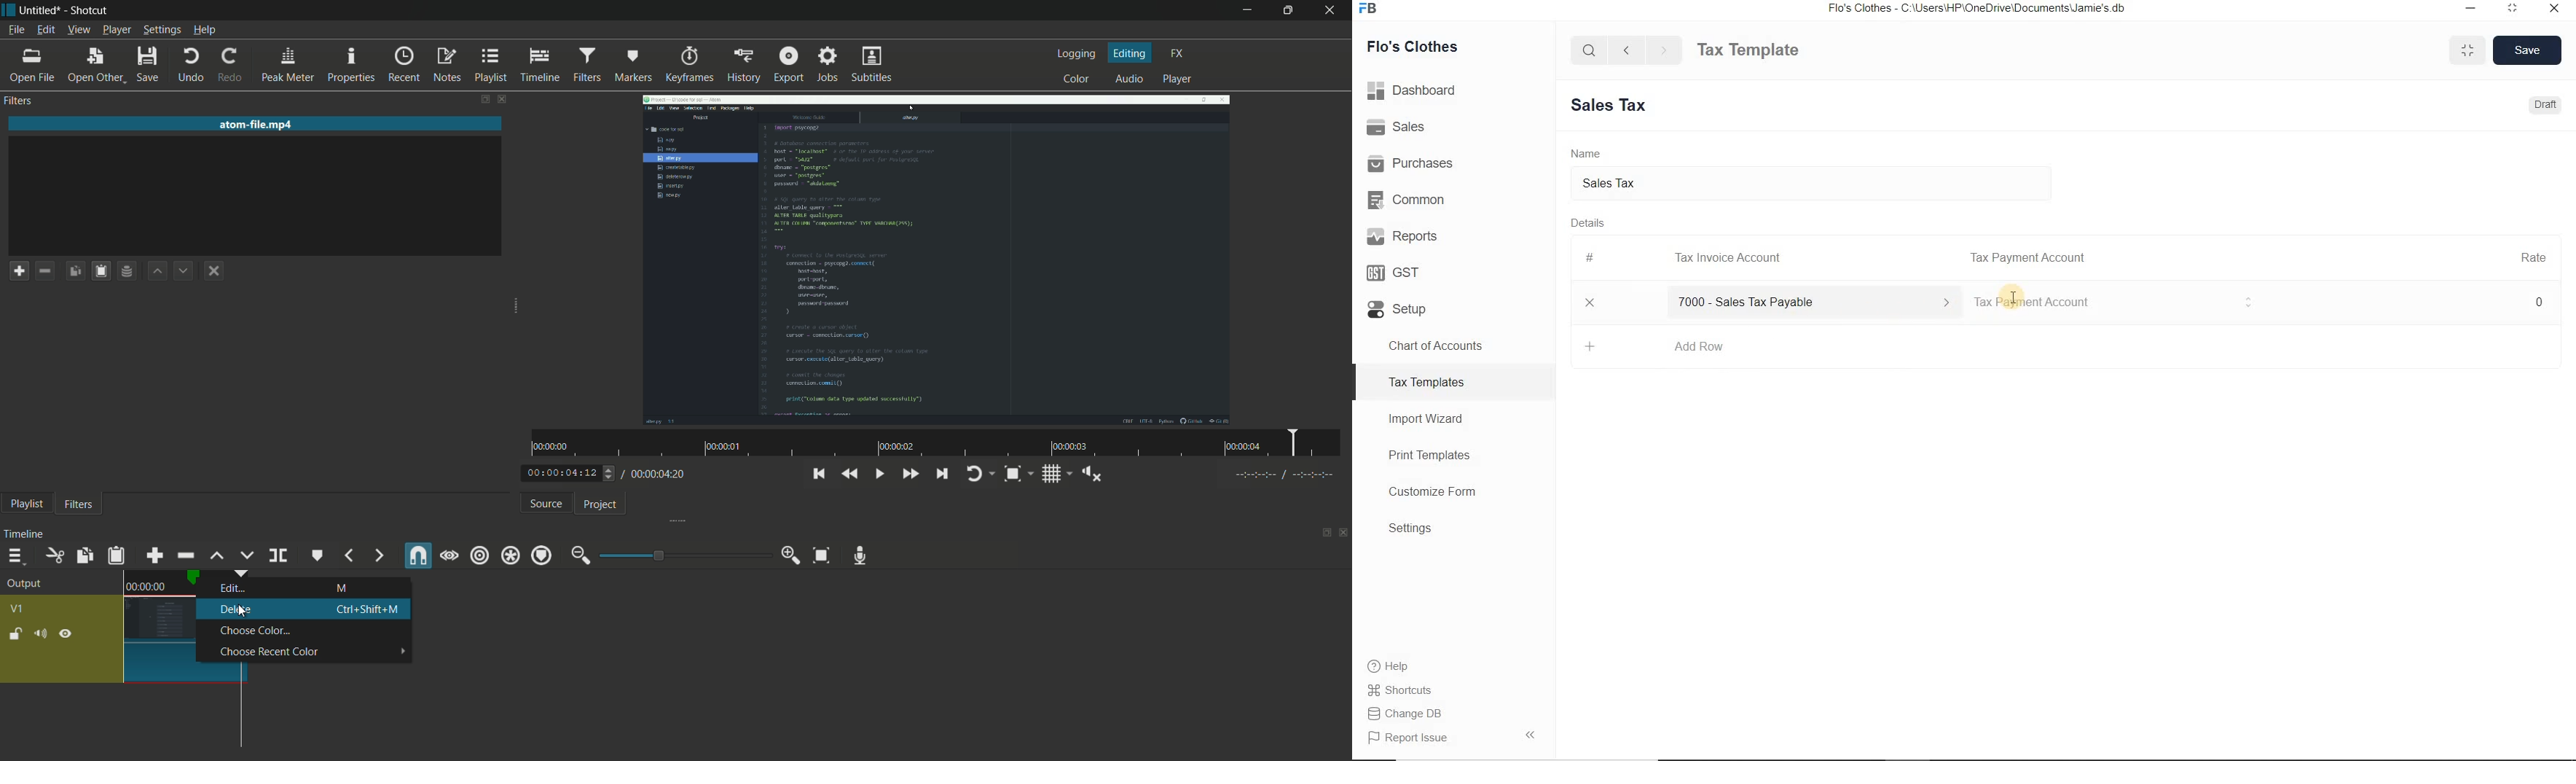  I want to click on remove filter, so click(46, 272).